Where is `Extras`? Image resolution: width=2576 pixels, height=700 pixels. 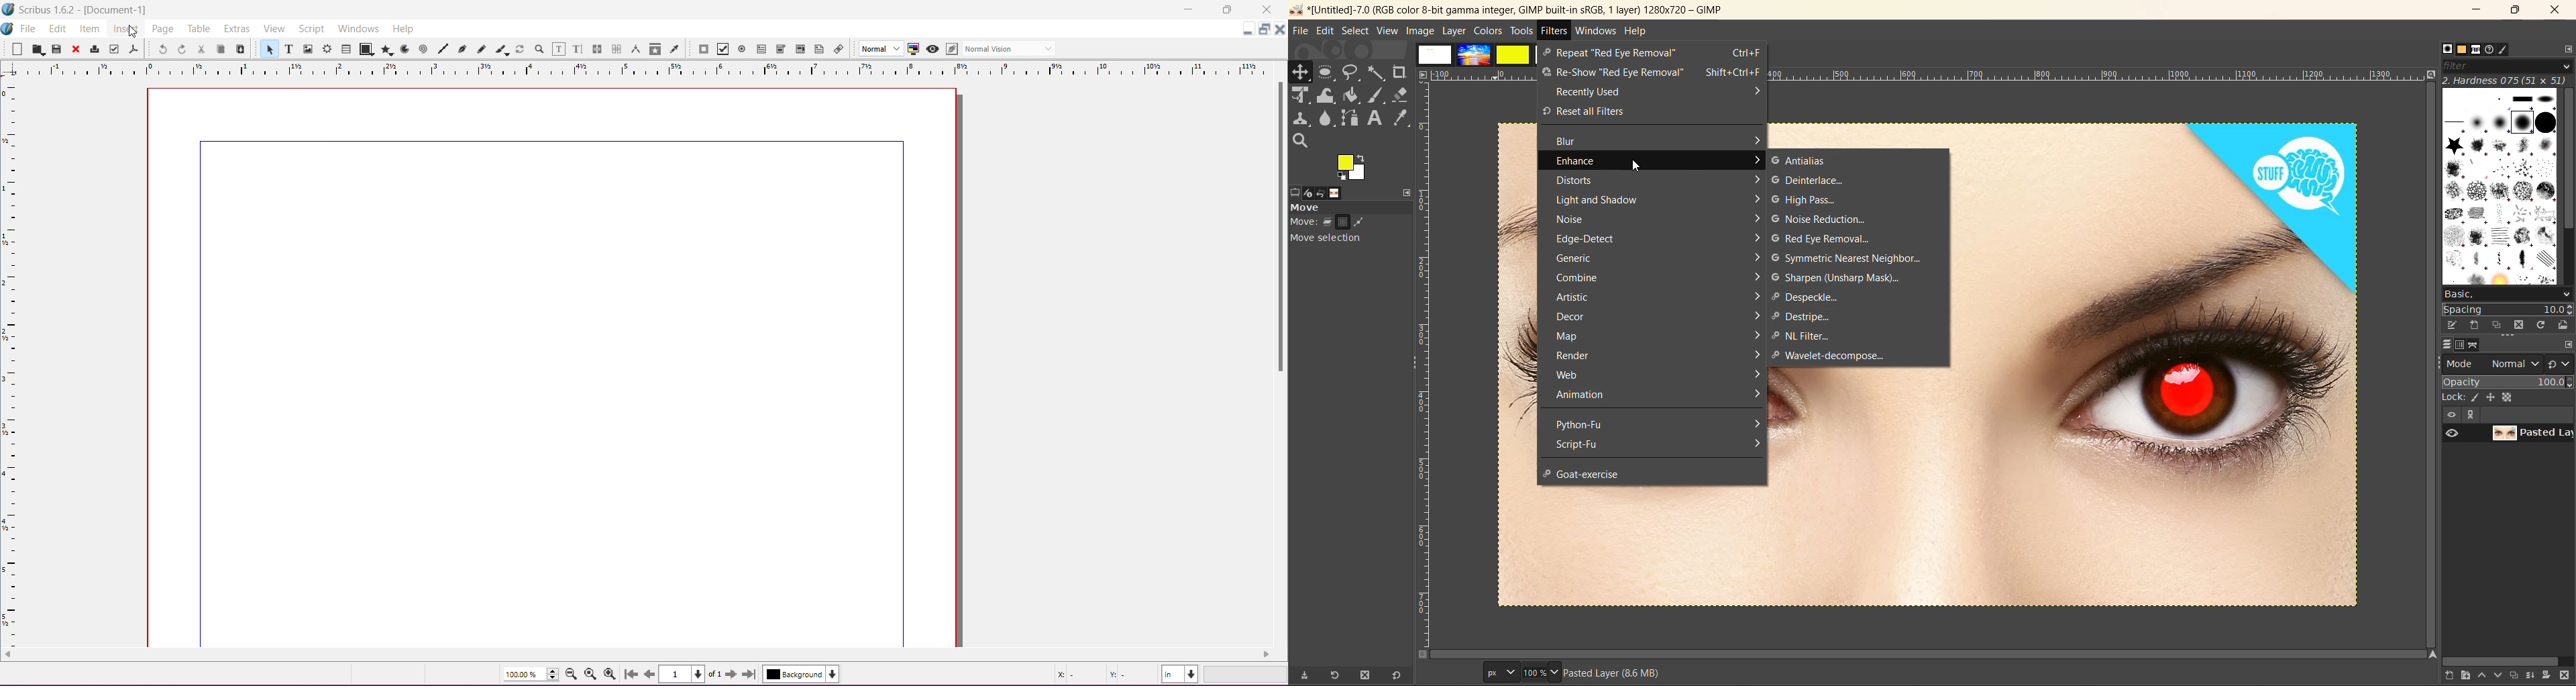 Extras is located at coordinates (238, 28).